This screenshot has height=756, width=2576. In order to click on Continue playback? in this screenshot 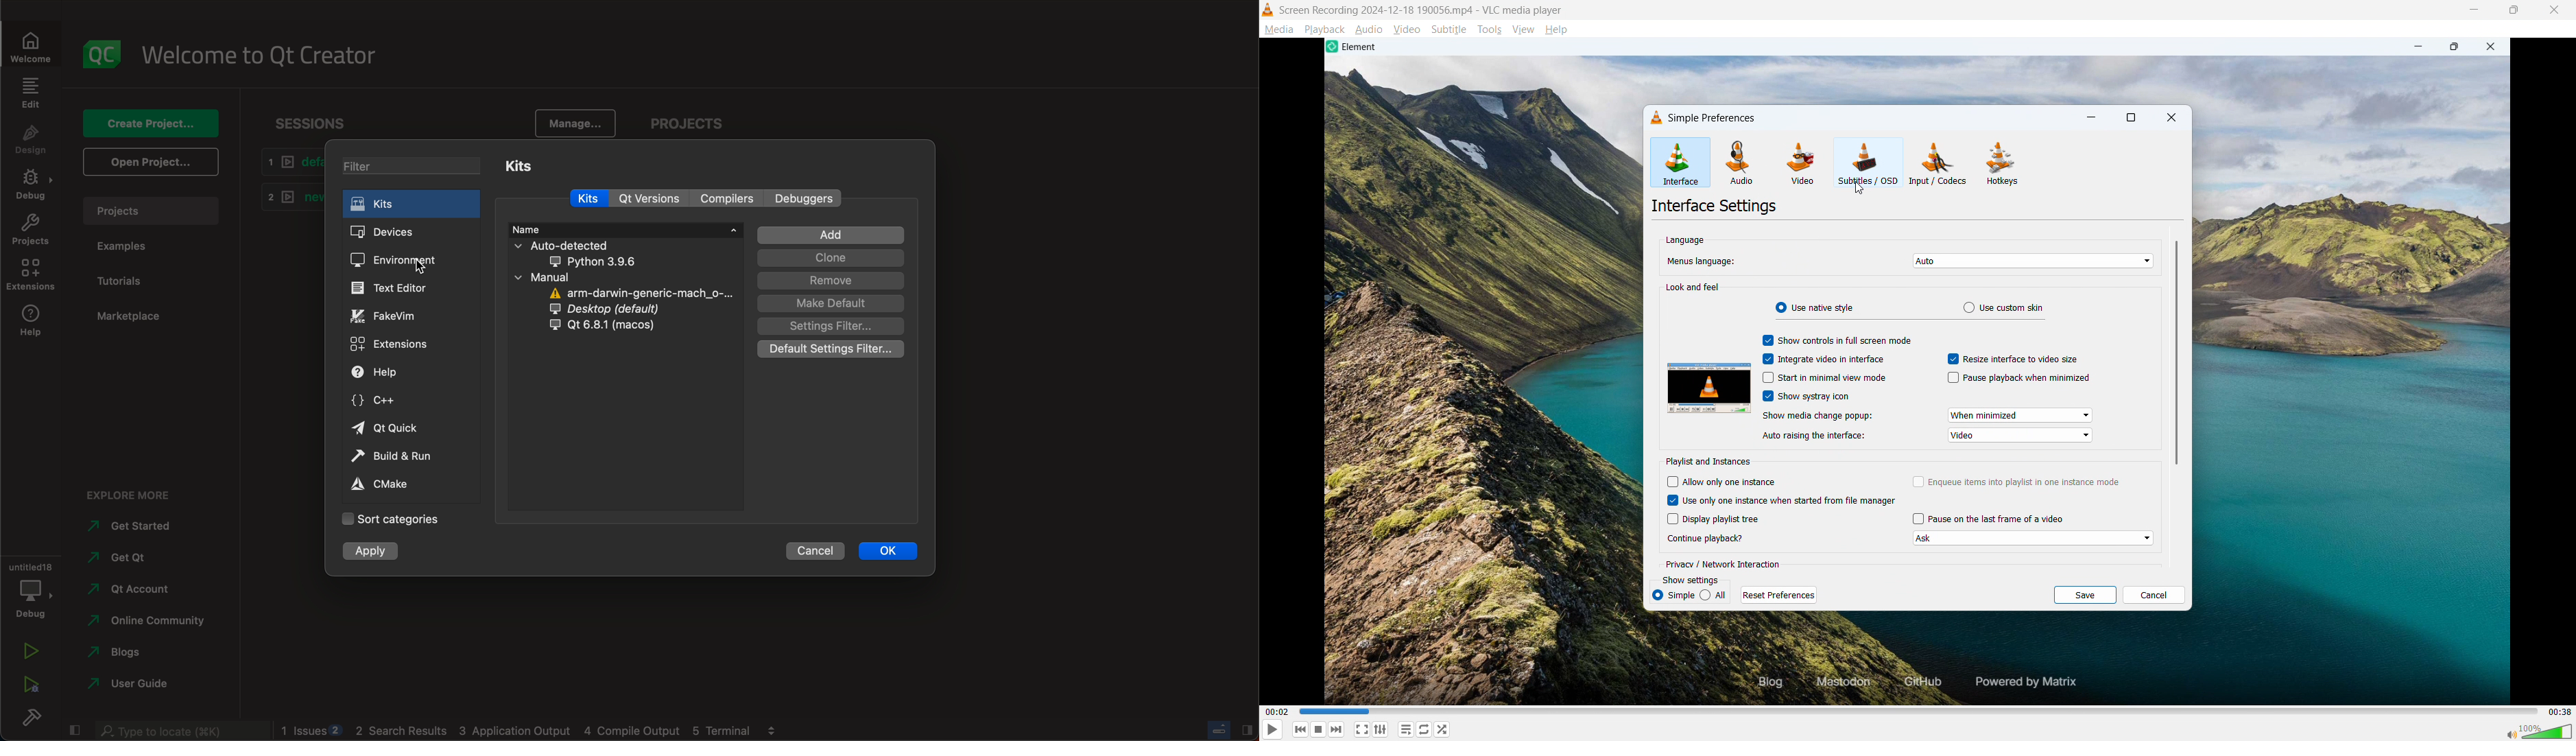, I will do `click(1712, 539)`.